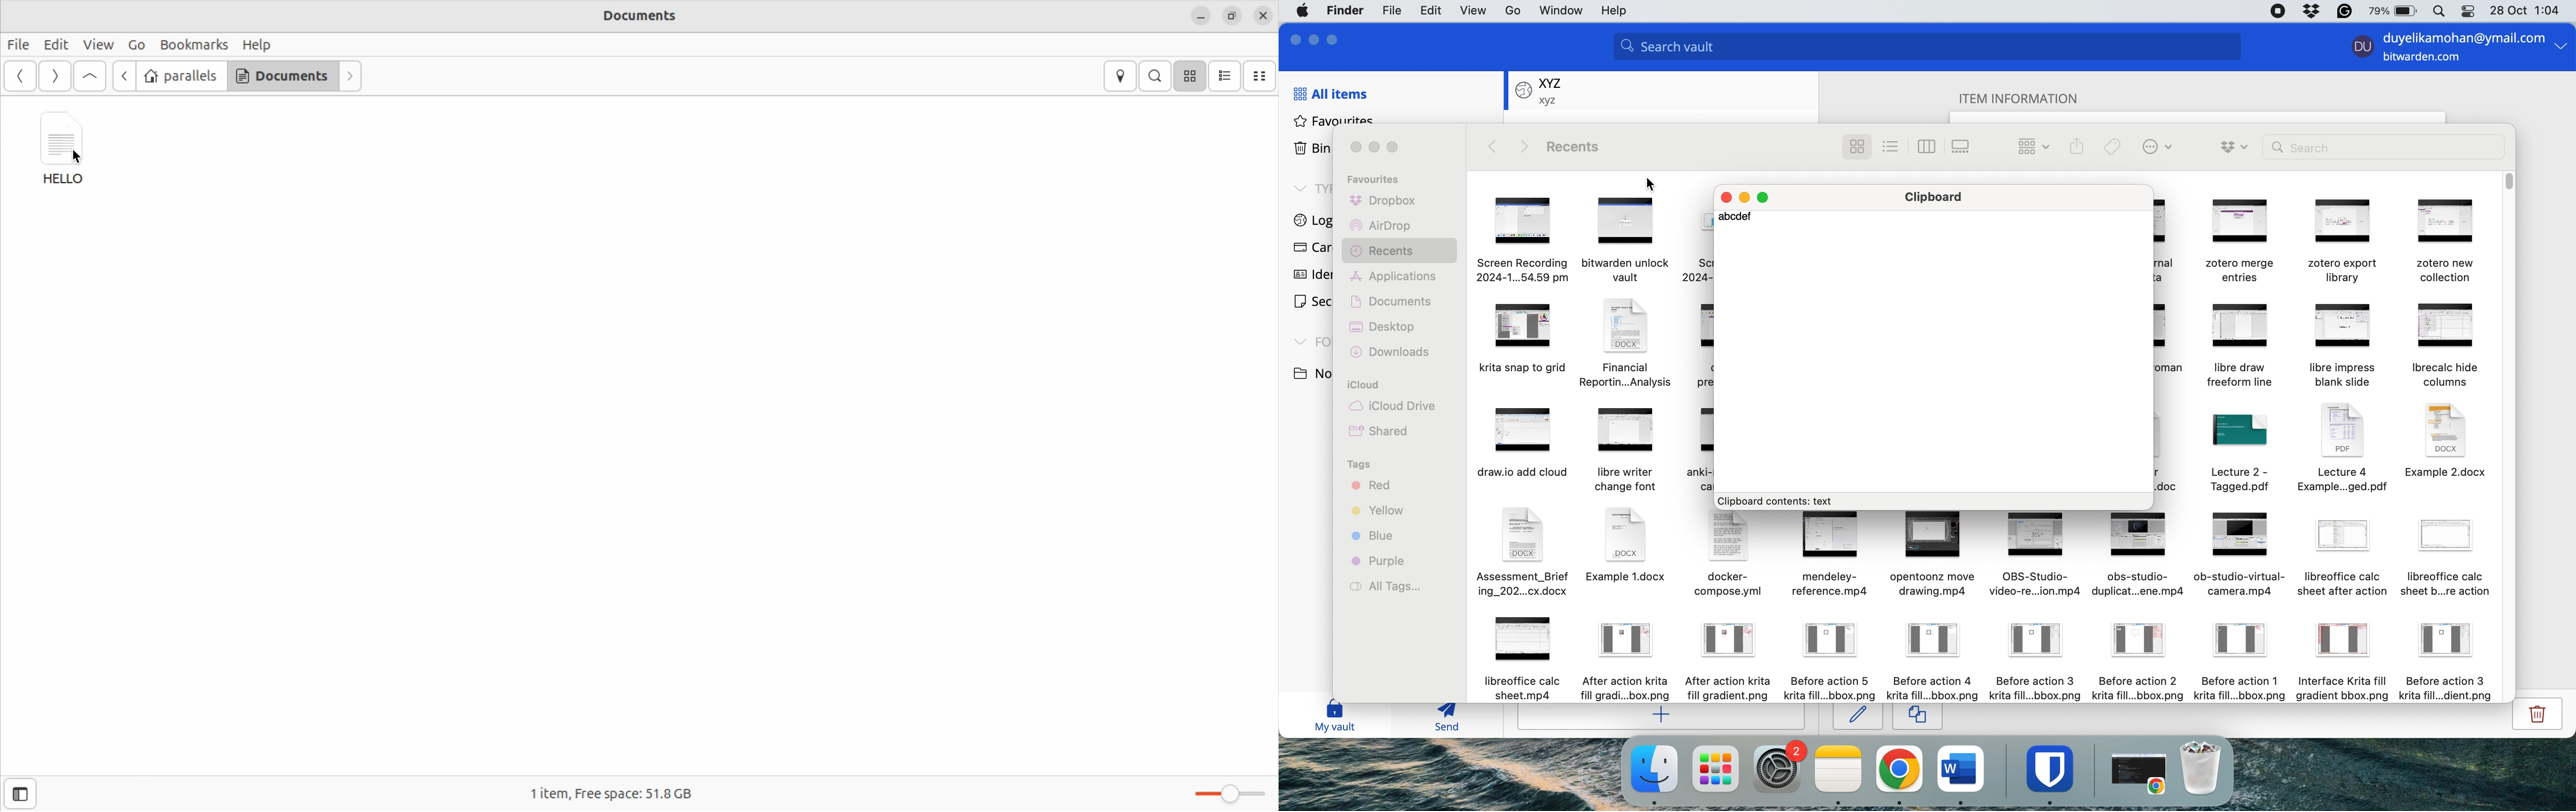 This screenshot has width=2576, height=812. I want to click on resize, so click(1231, 16).